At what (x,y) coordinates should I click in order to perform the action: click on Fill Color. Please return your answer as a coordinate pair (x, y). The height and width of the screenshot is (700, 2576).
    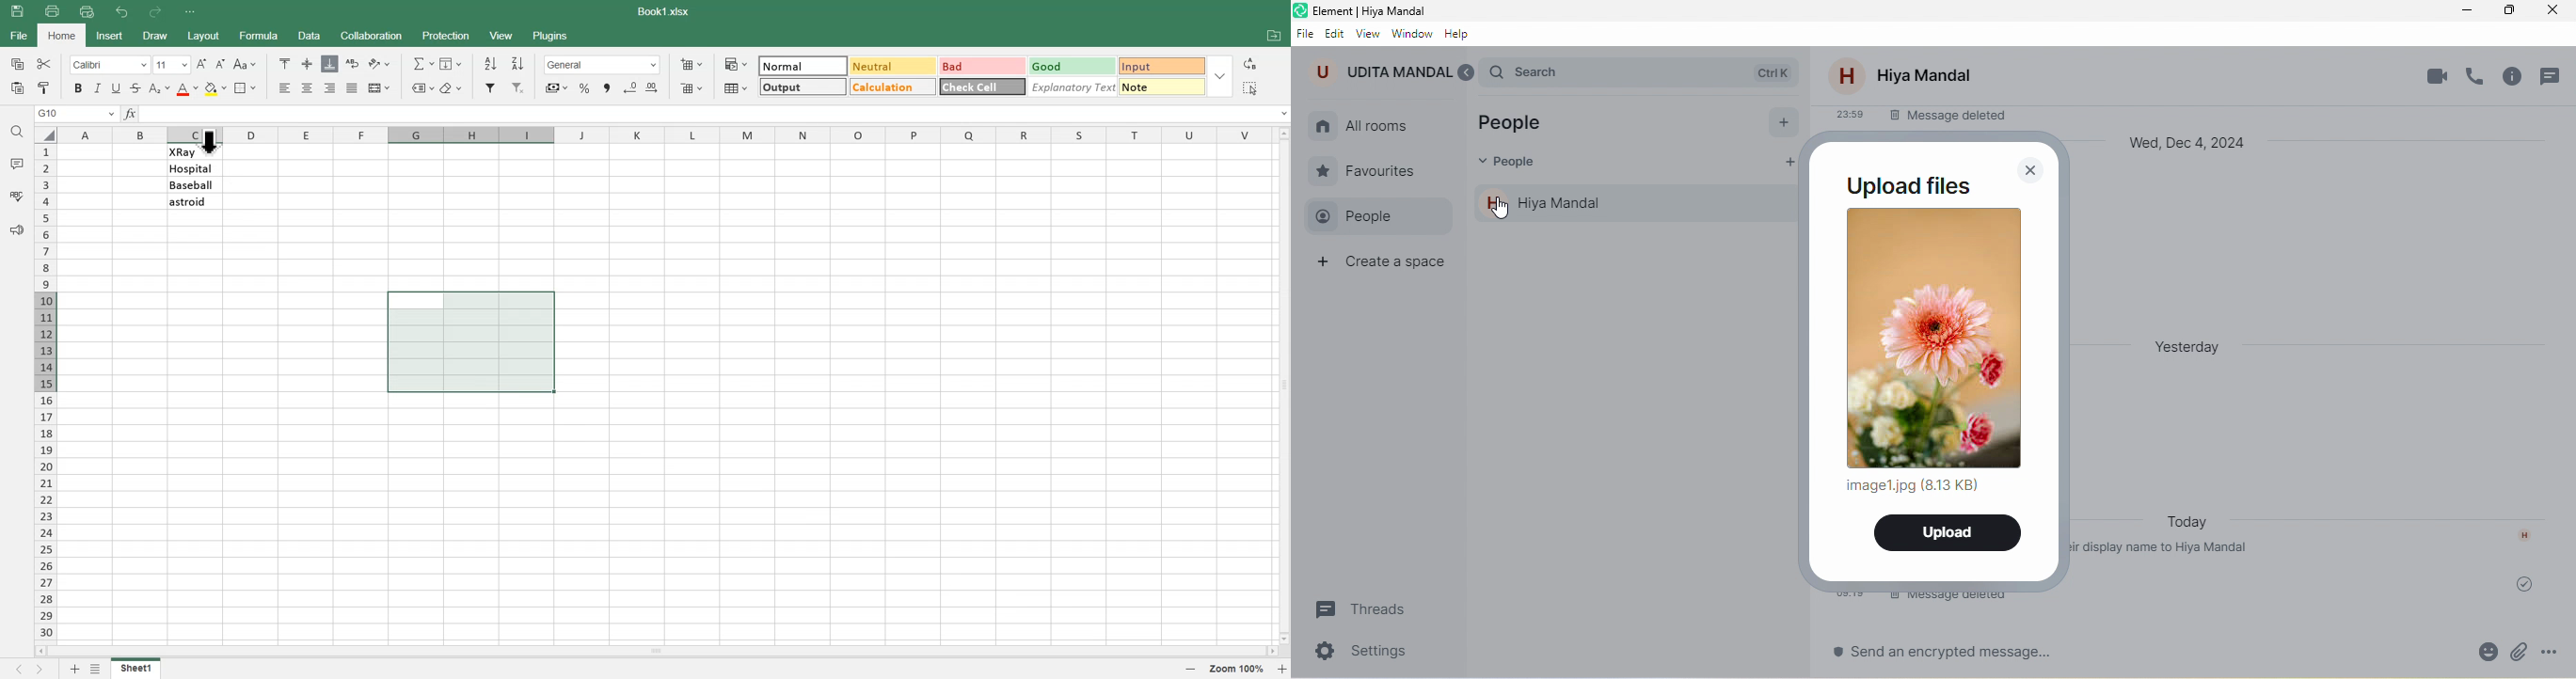
    Looking at the image, I should click on (215, 88).